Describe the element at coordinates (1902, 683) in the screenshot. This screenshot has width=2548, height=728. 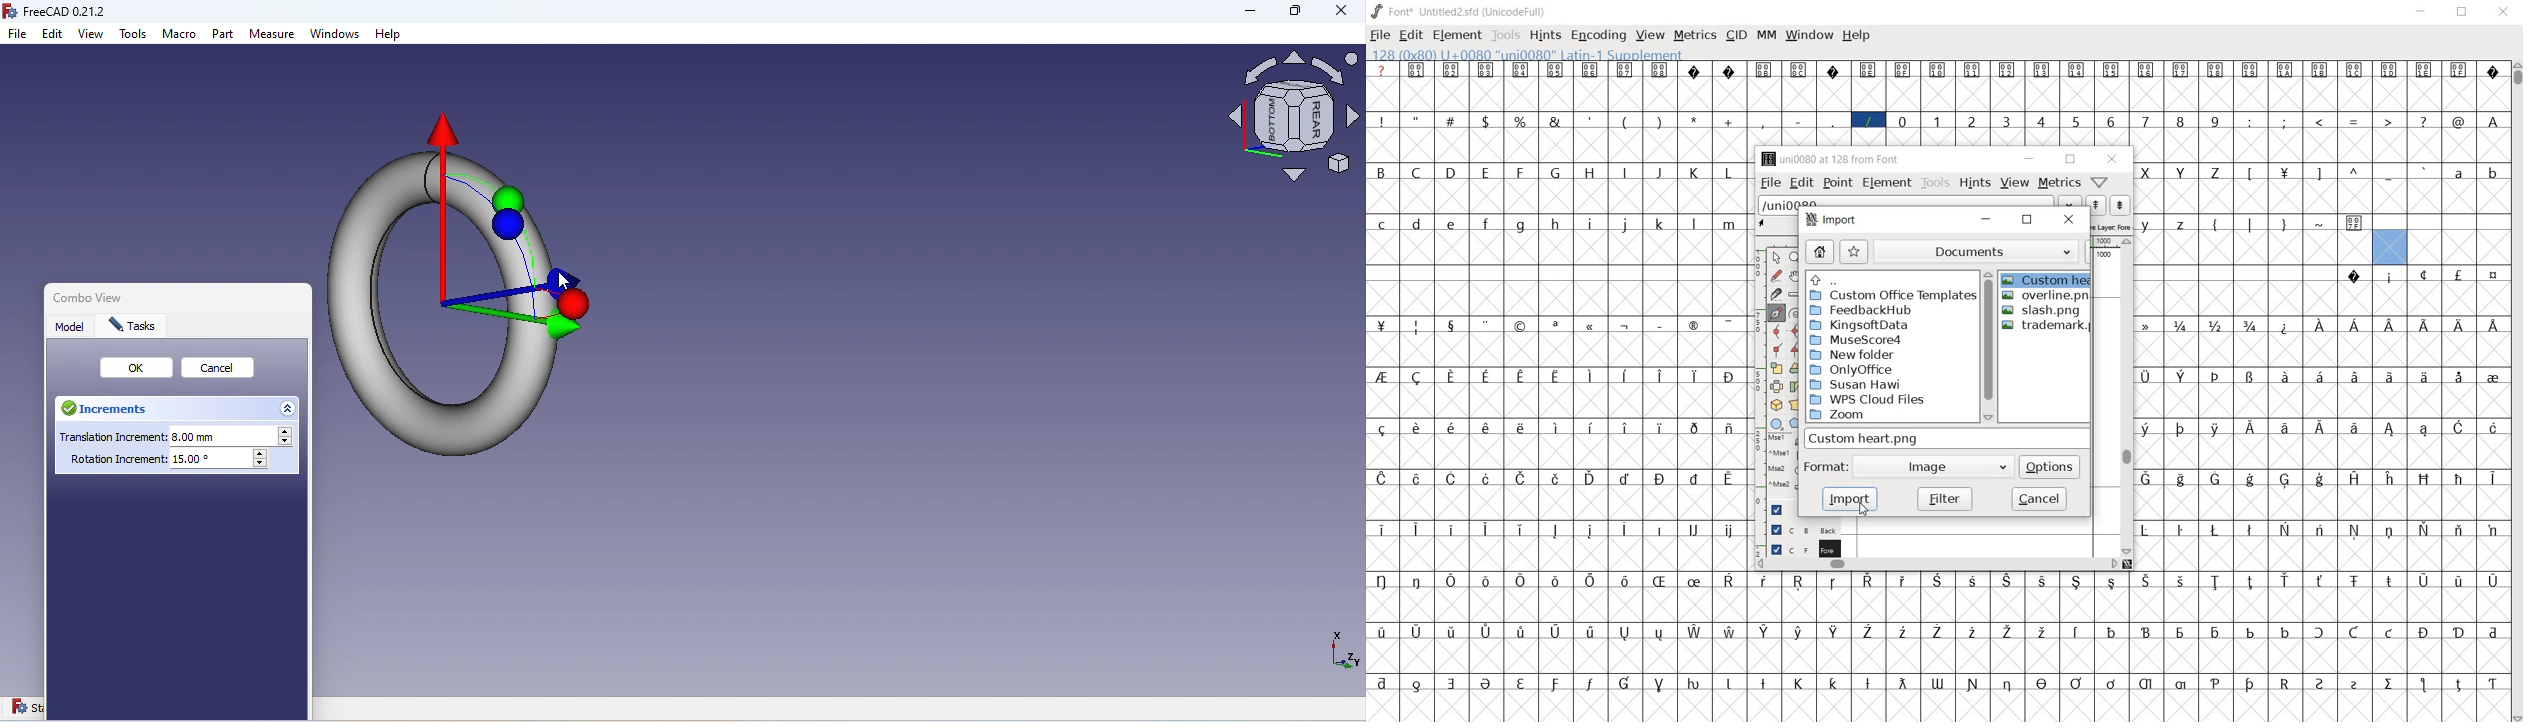
I see `glyph` at that location.